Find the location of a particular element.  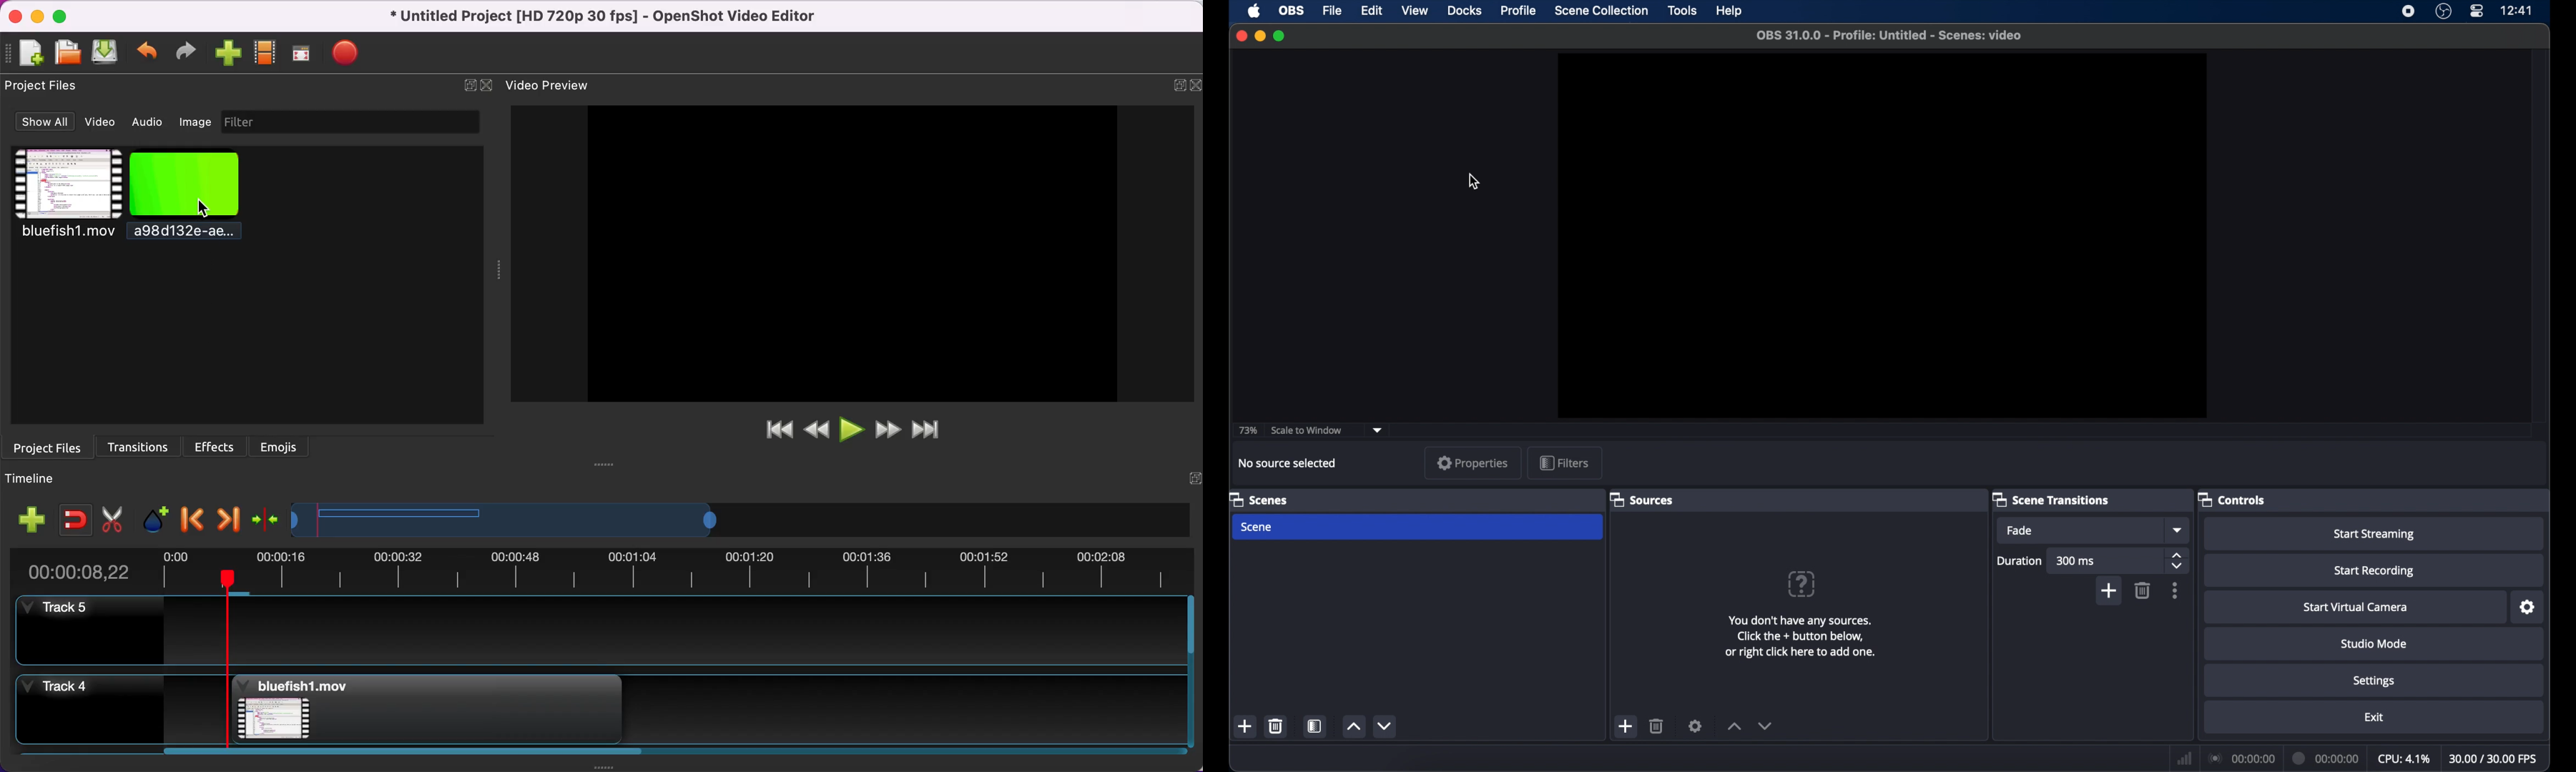

filter is located at coordinates (349, 122).